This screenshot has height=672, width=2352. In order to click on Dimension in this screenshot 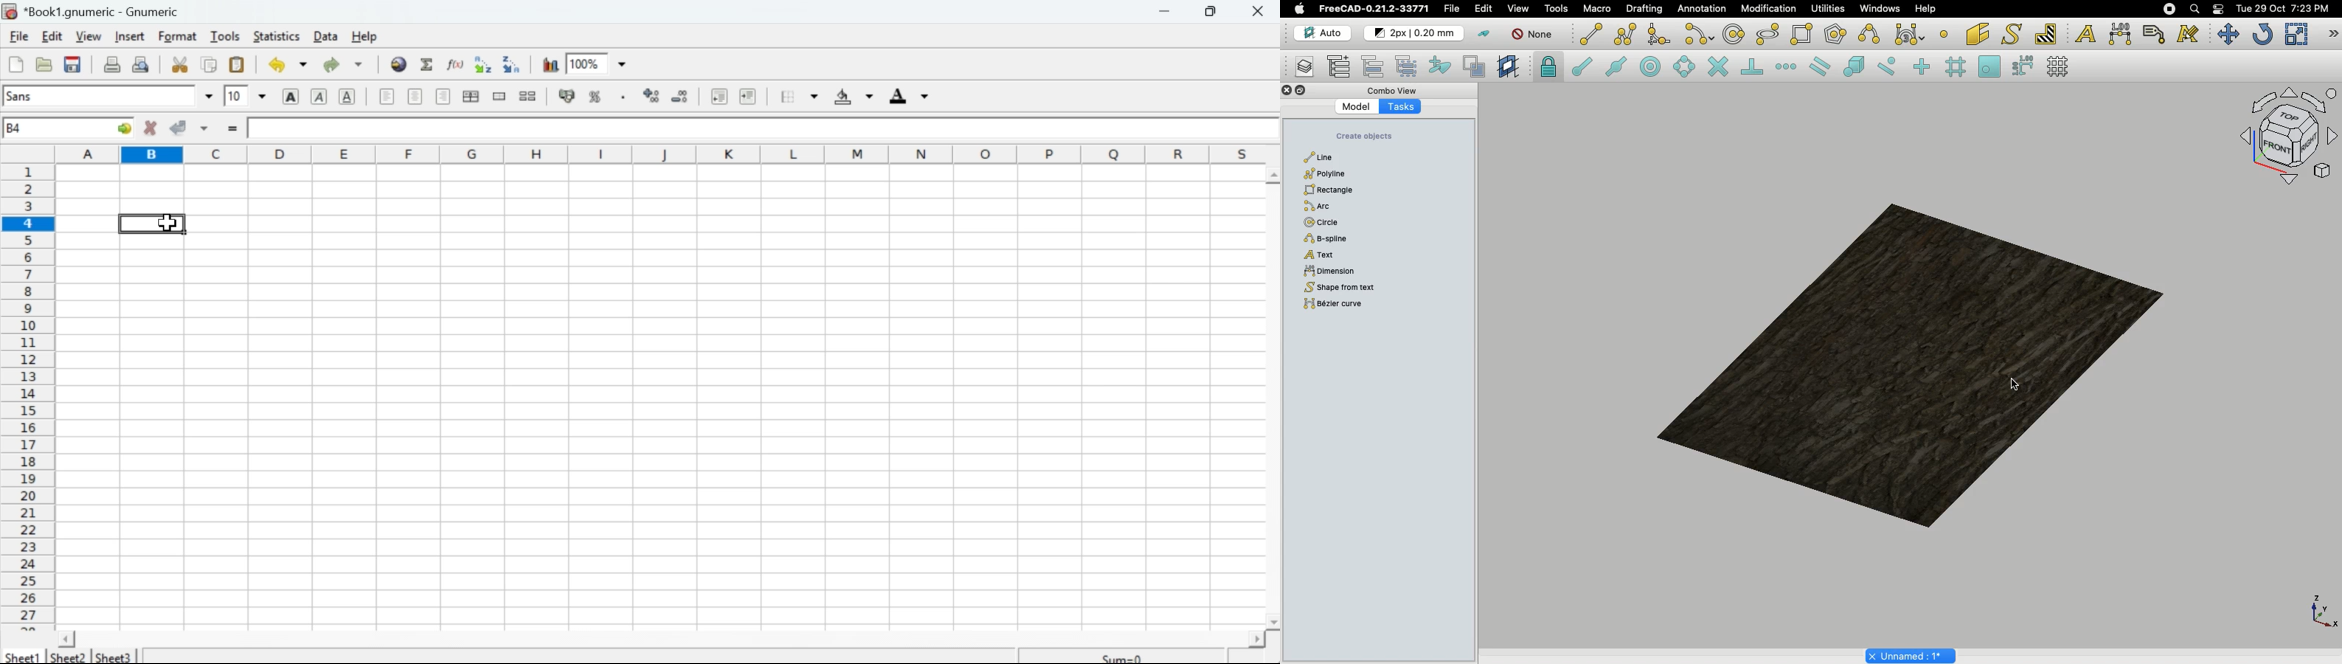, I will do `click(2119, 33)`.